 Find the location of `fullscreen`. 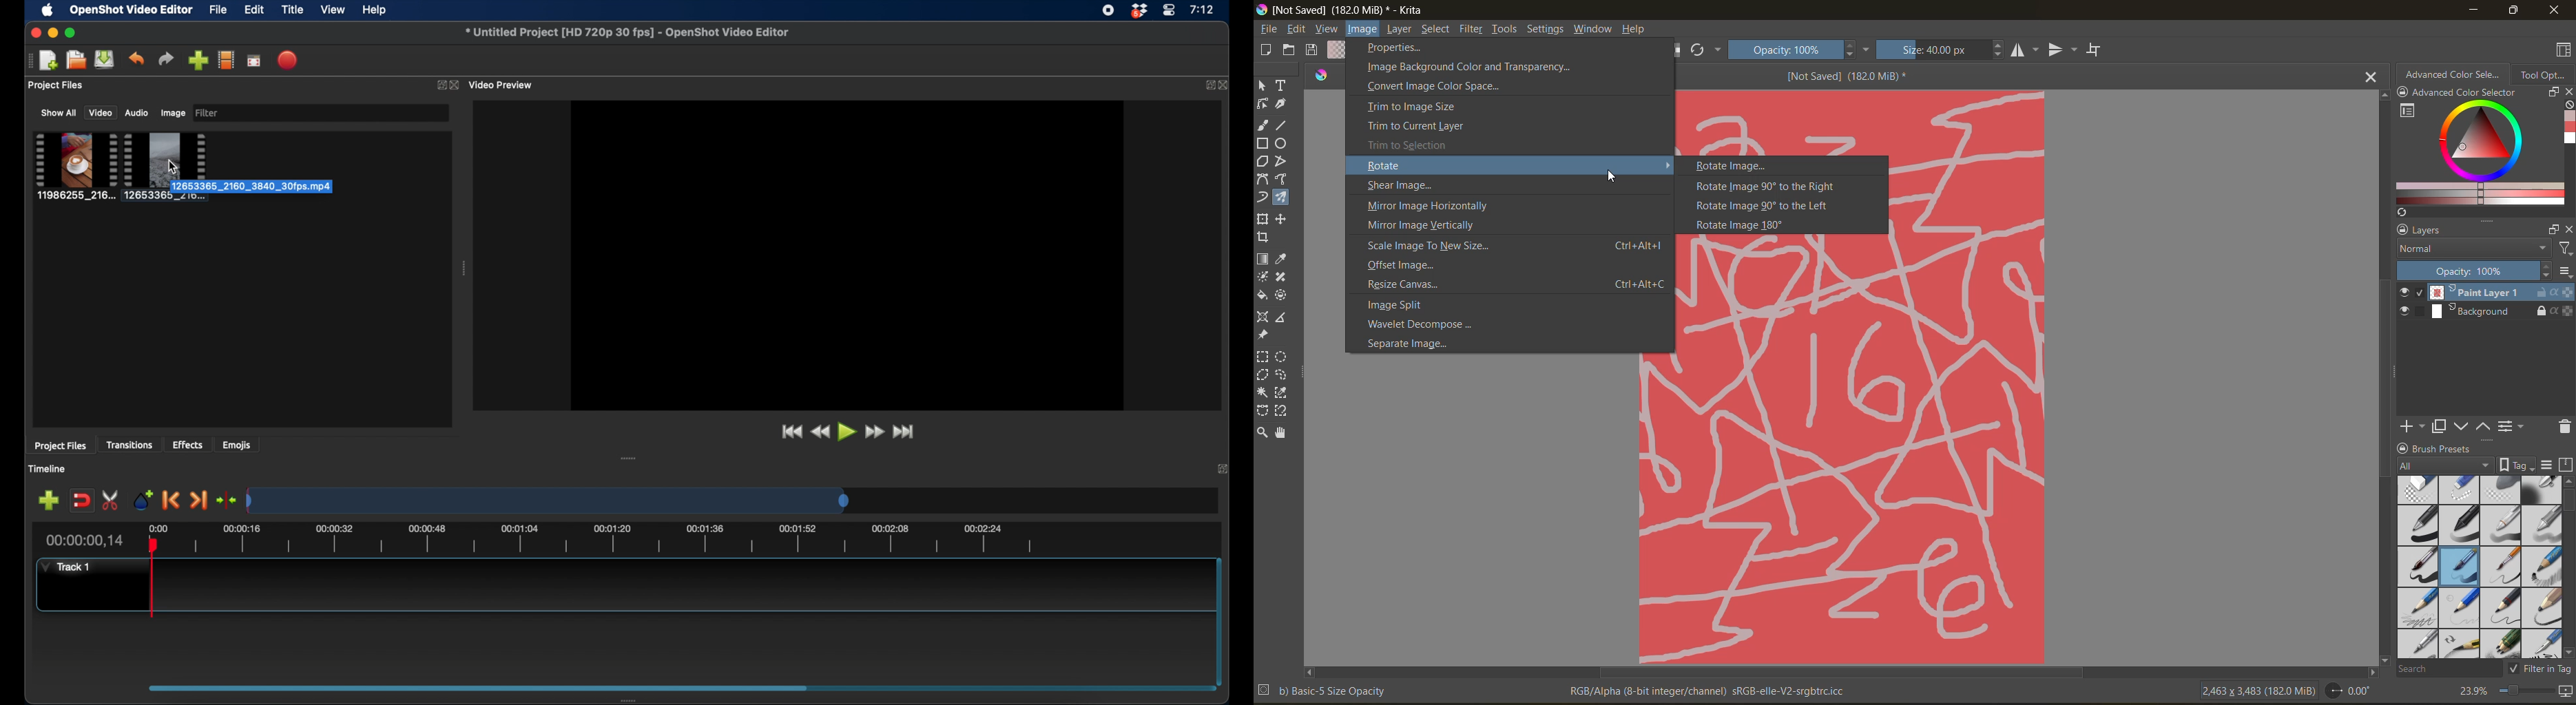

fullscreen is located at coordinates (255, 60).